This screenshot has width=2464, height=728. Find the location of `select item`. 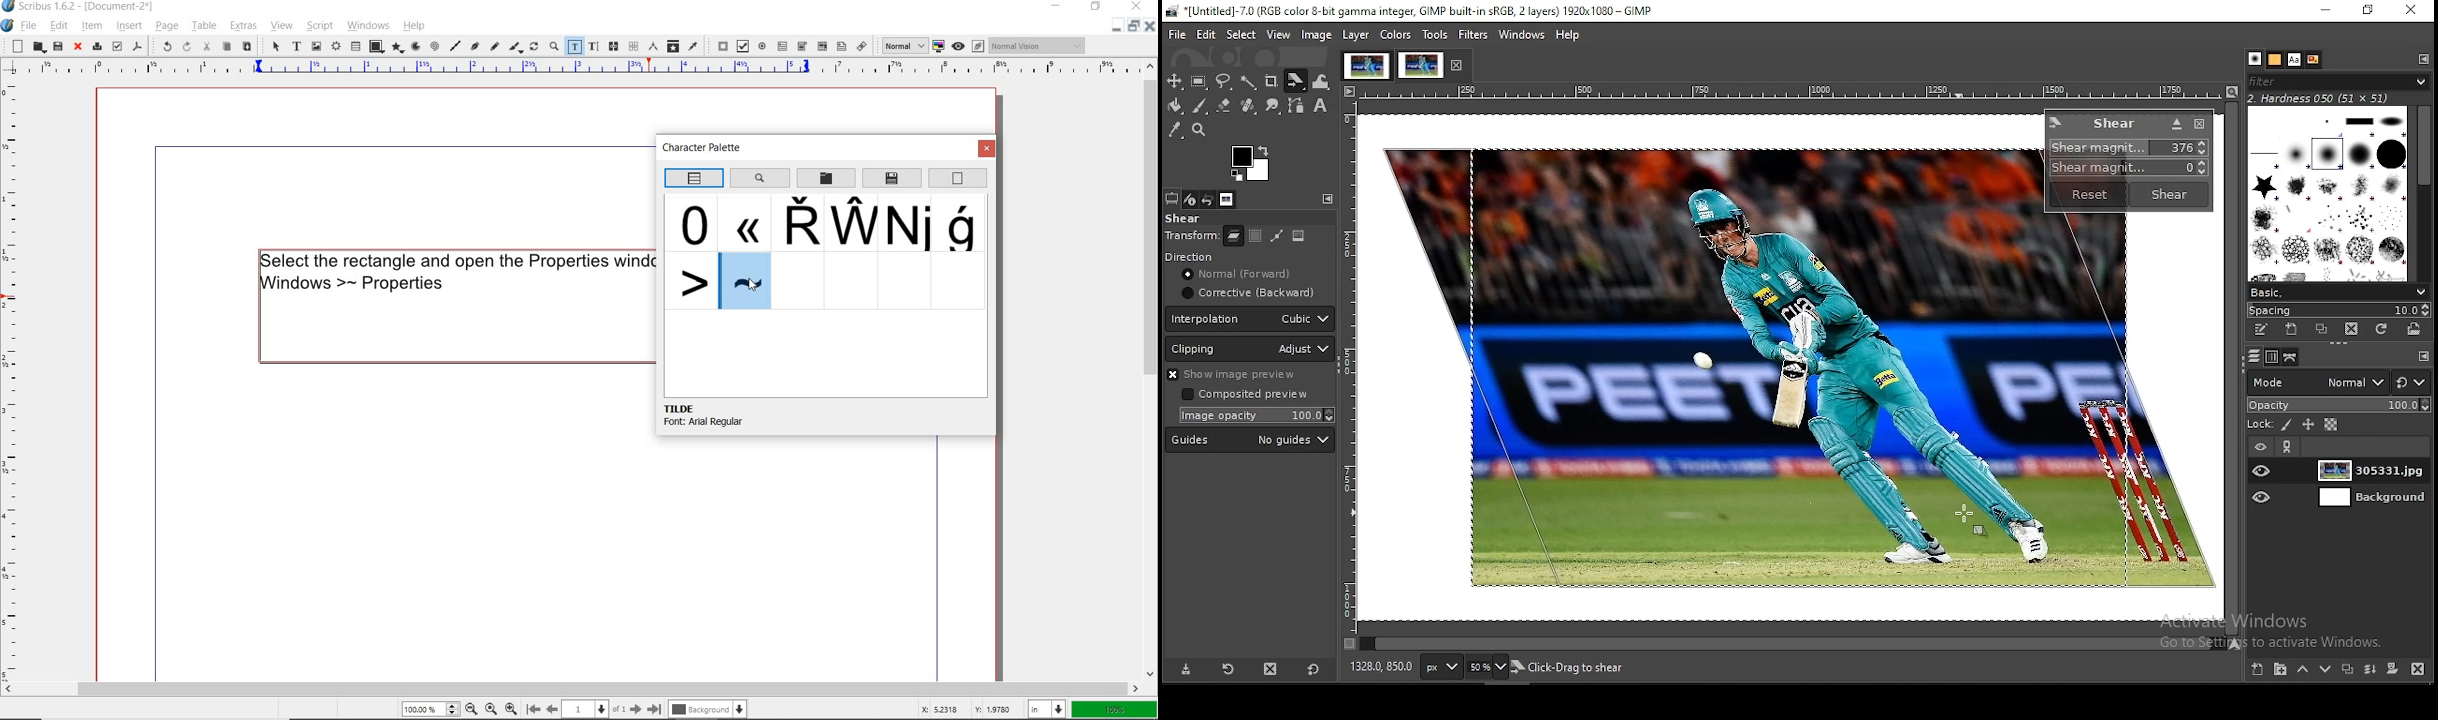

select item is located at coordinates (275, 48).